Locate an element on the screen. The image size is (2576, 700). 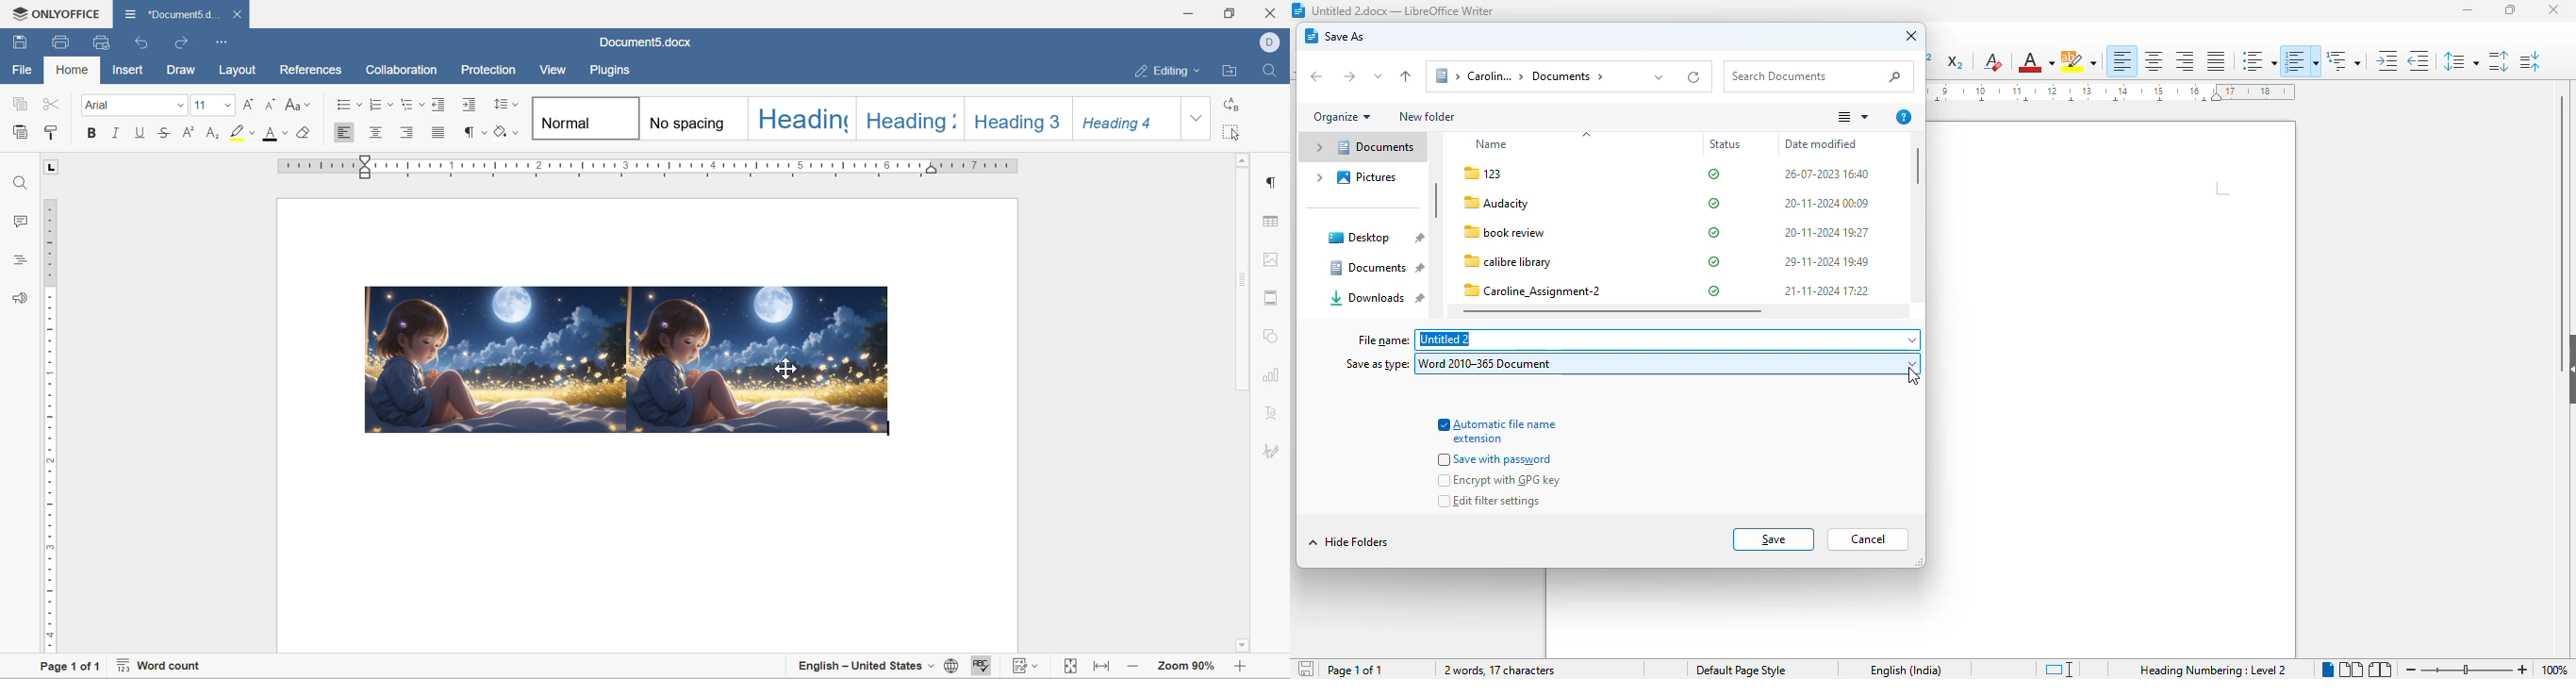
L is located at coordinates (50, 166).